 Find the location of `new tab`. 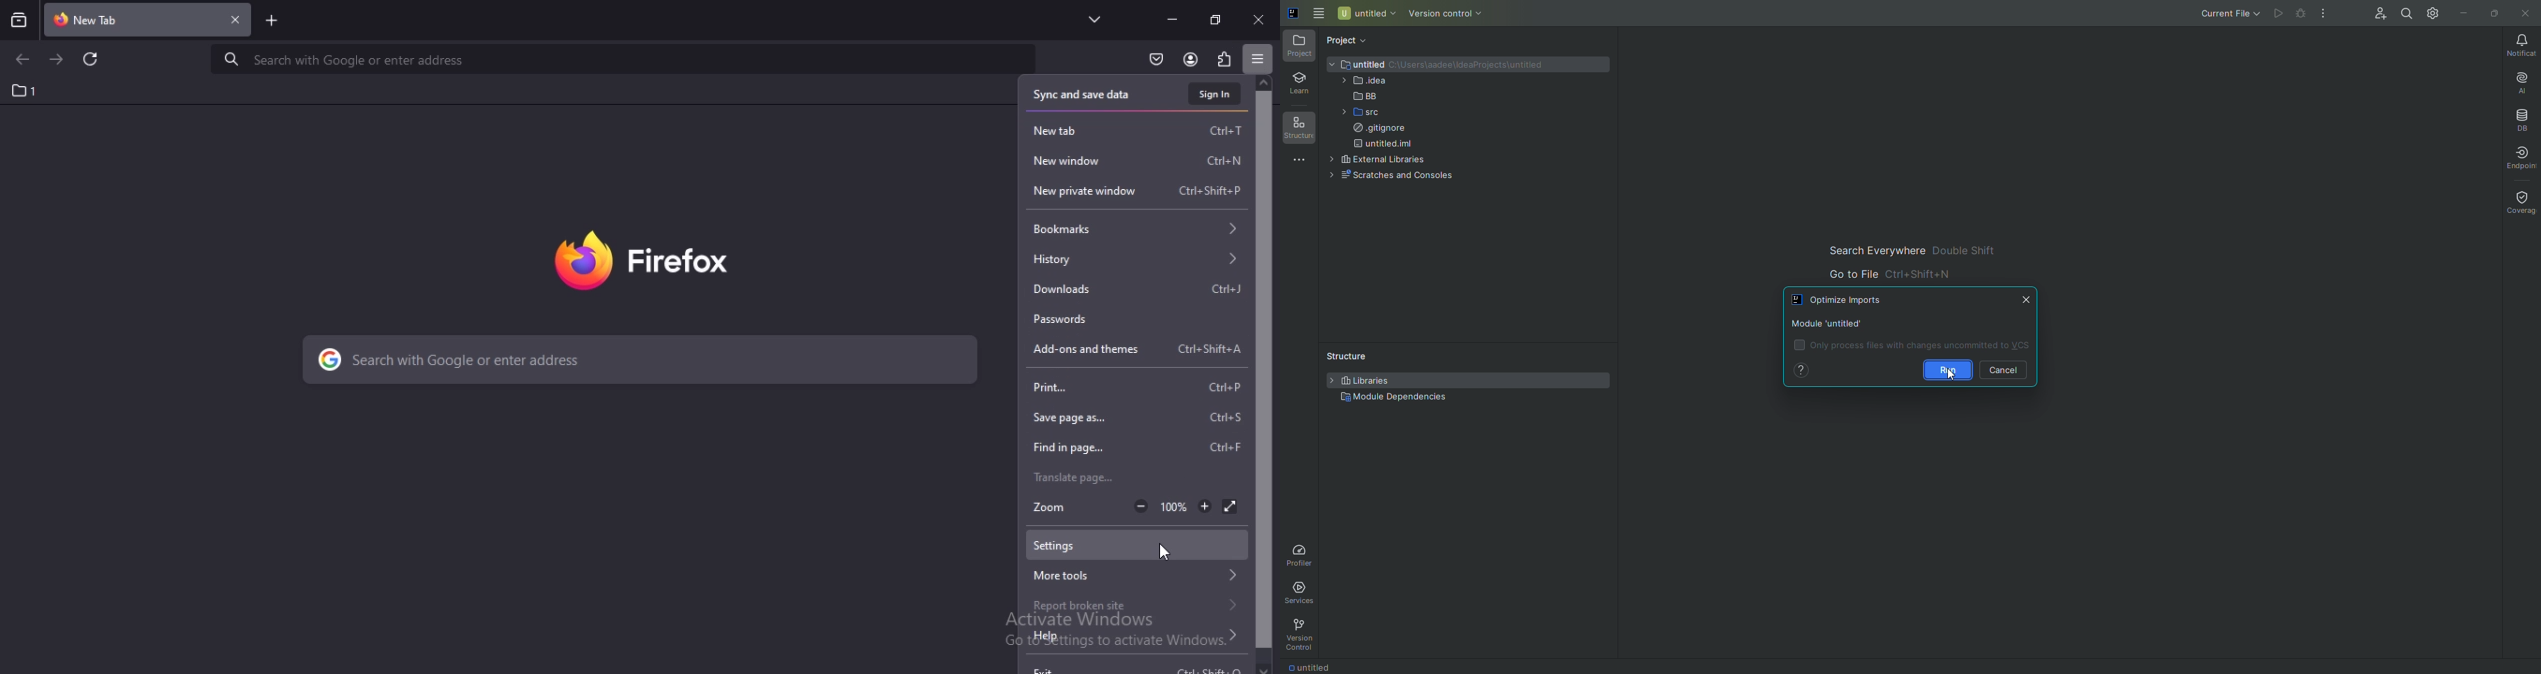

new tab is located at coordinates (1138, 131).